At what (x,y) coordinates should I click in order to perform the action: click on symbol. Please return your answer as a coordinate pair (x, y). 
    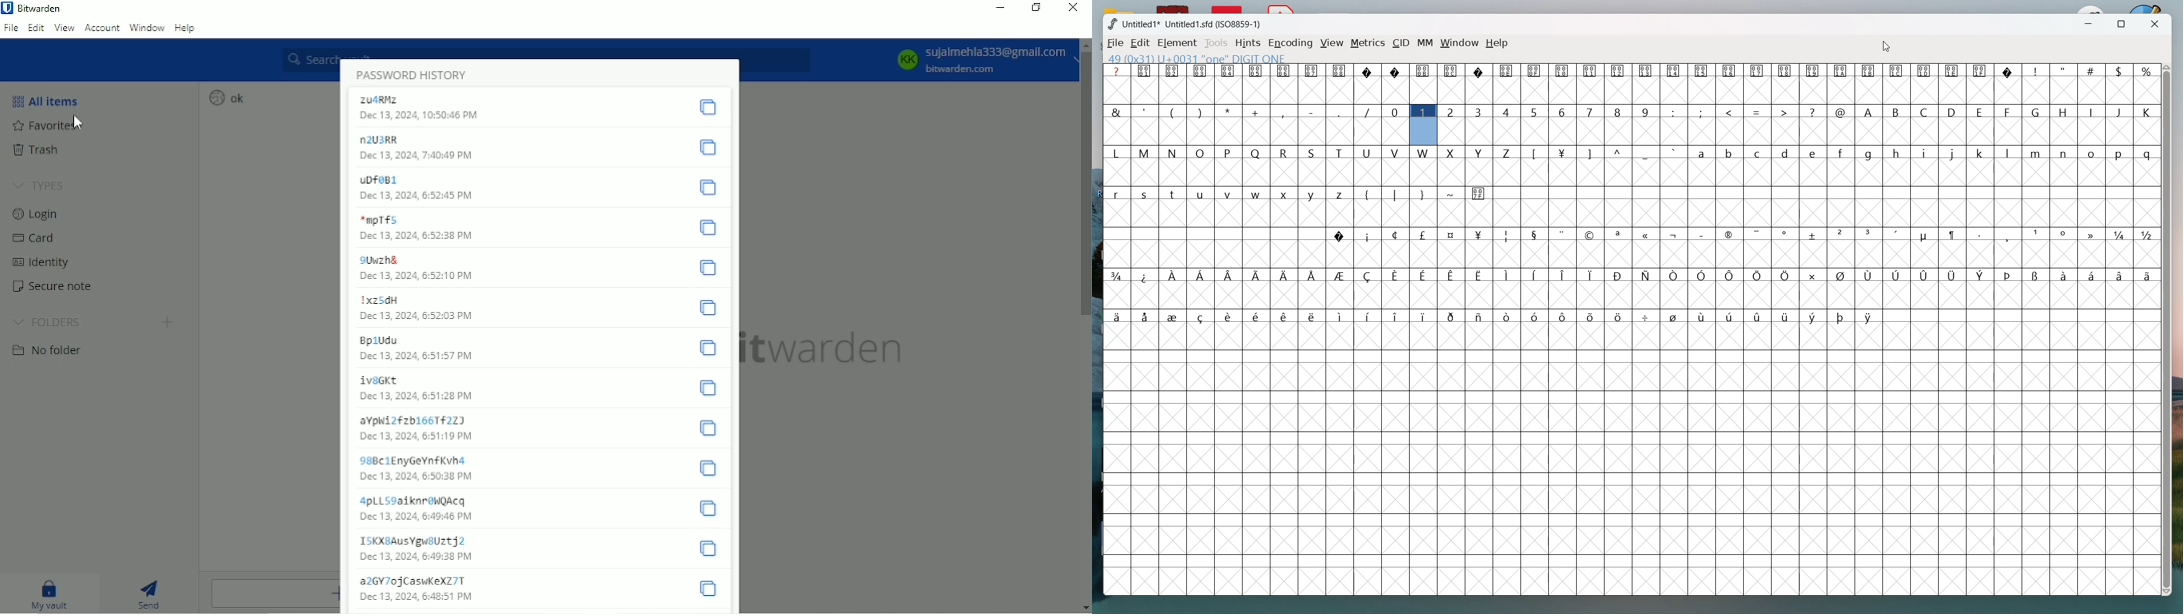
    Looking at the image, I should click on (1704, 275).